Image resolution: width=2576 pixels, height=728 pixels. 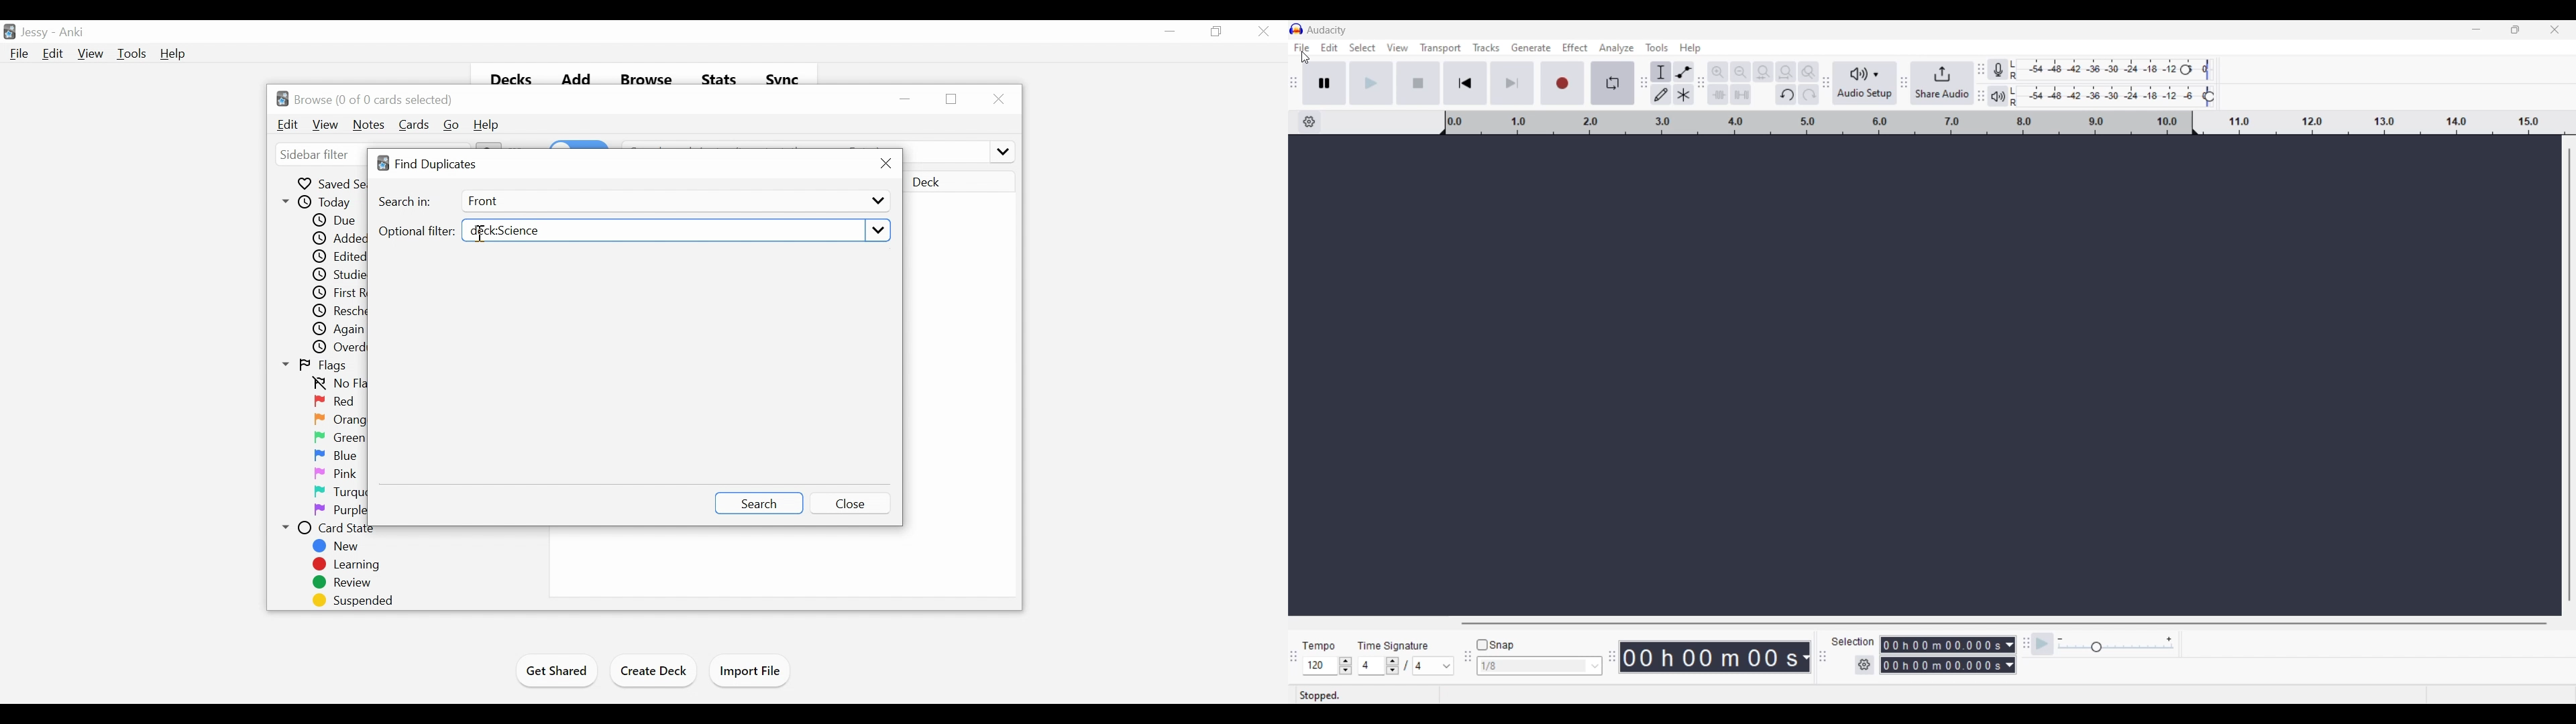 I want to click on Browse (number of selected cards), so click(x=366, y=99).